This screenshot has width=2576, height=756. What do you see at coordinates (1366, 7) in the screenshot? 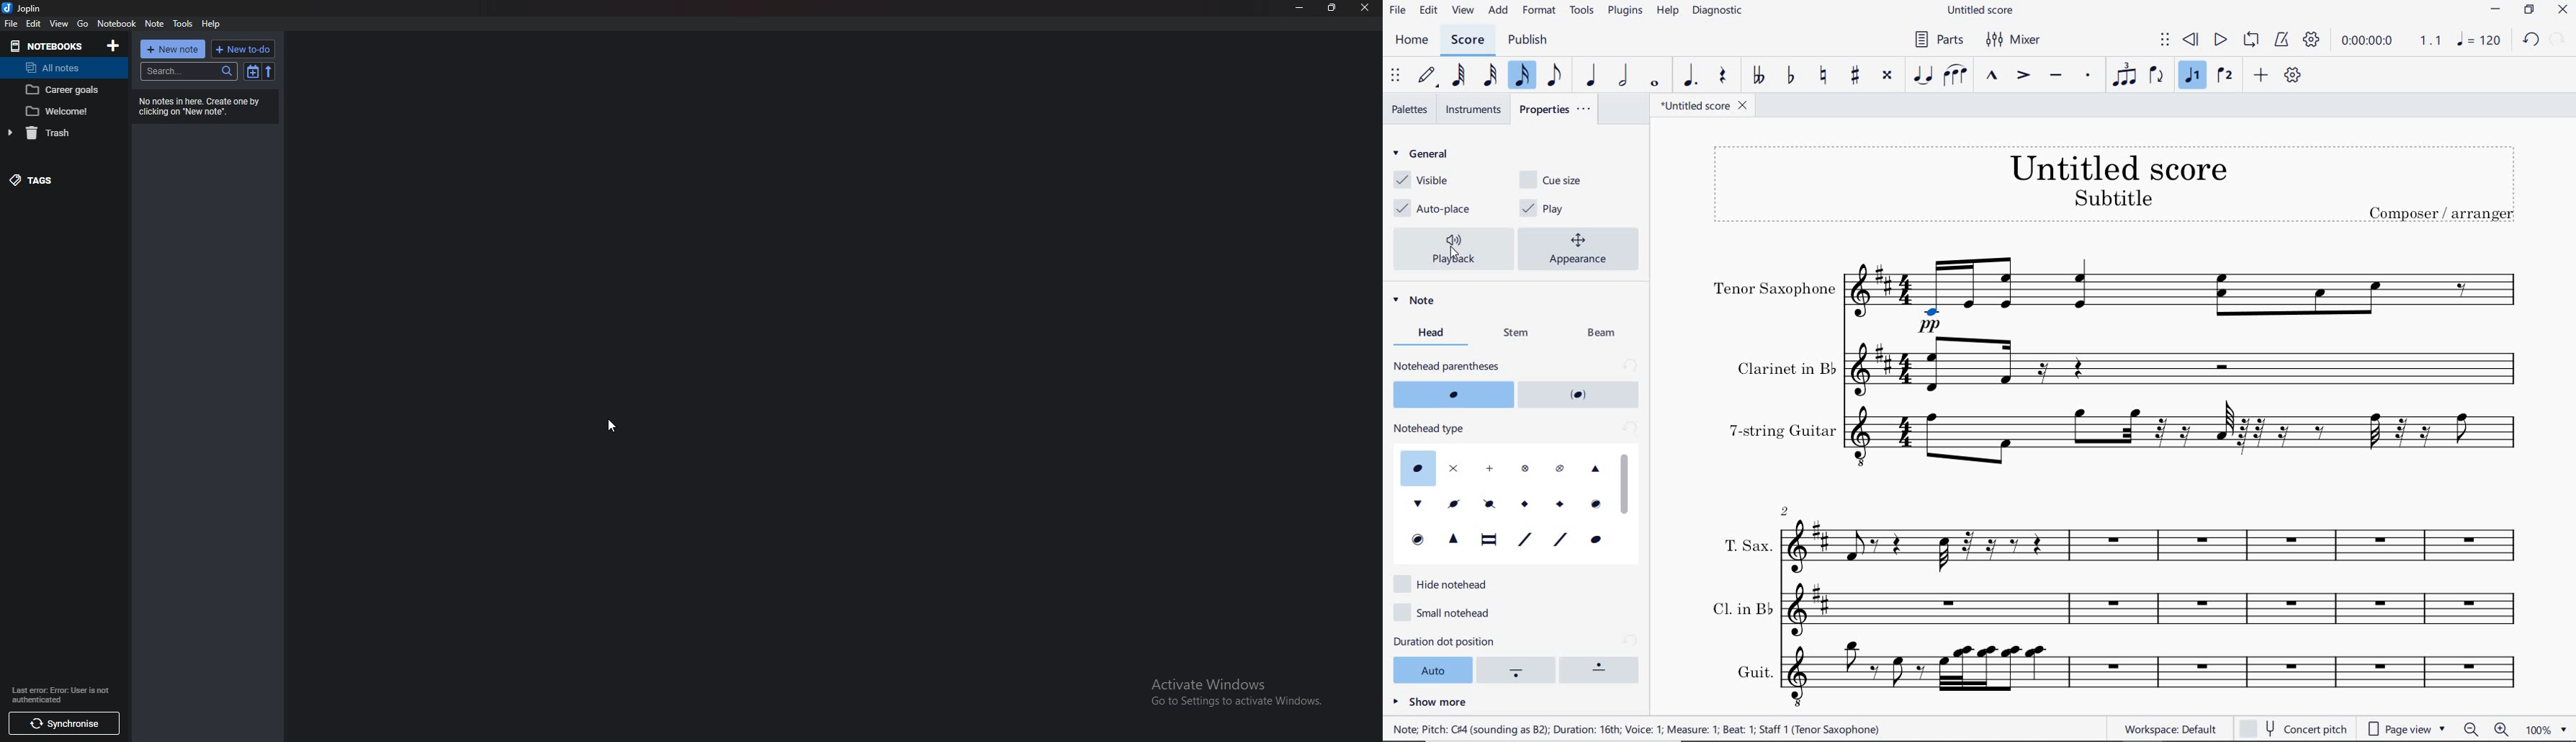
I see `close` at bounding box center [1366, 7].